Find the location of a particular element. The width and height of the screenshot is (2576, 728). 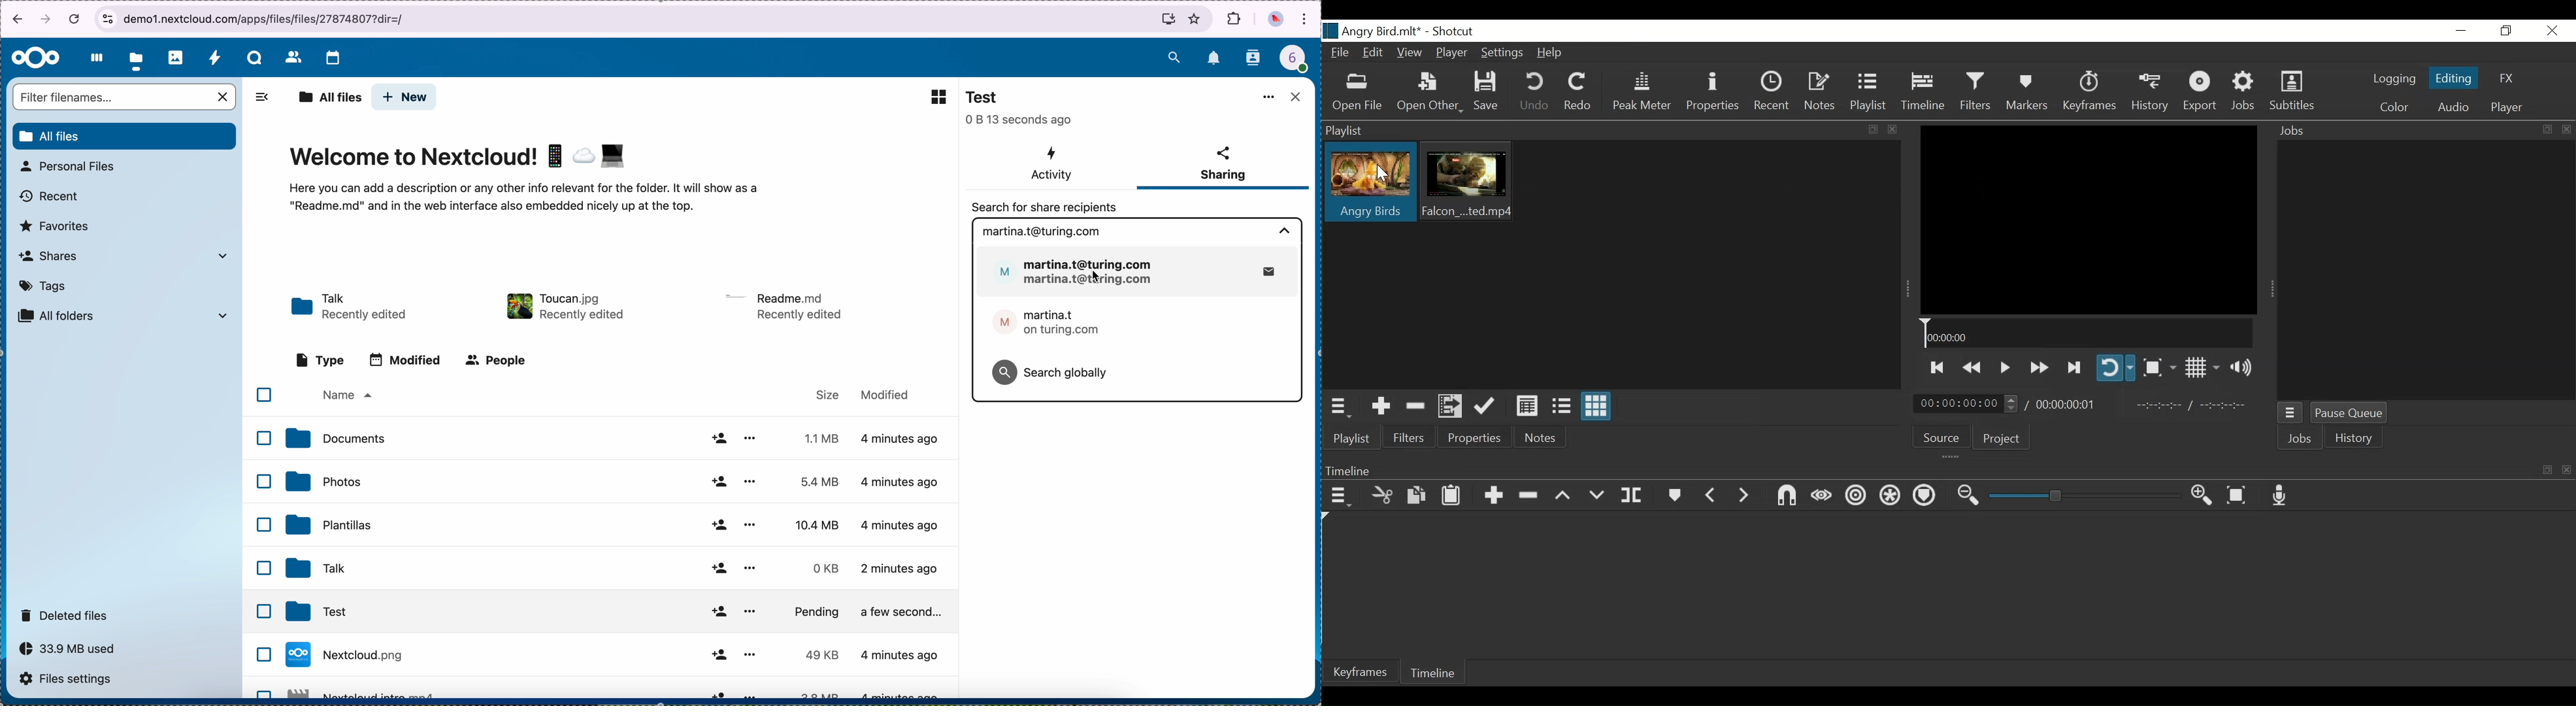

modified is located at coordinates (410, 361).